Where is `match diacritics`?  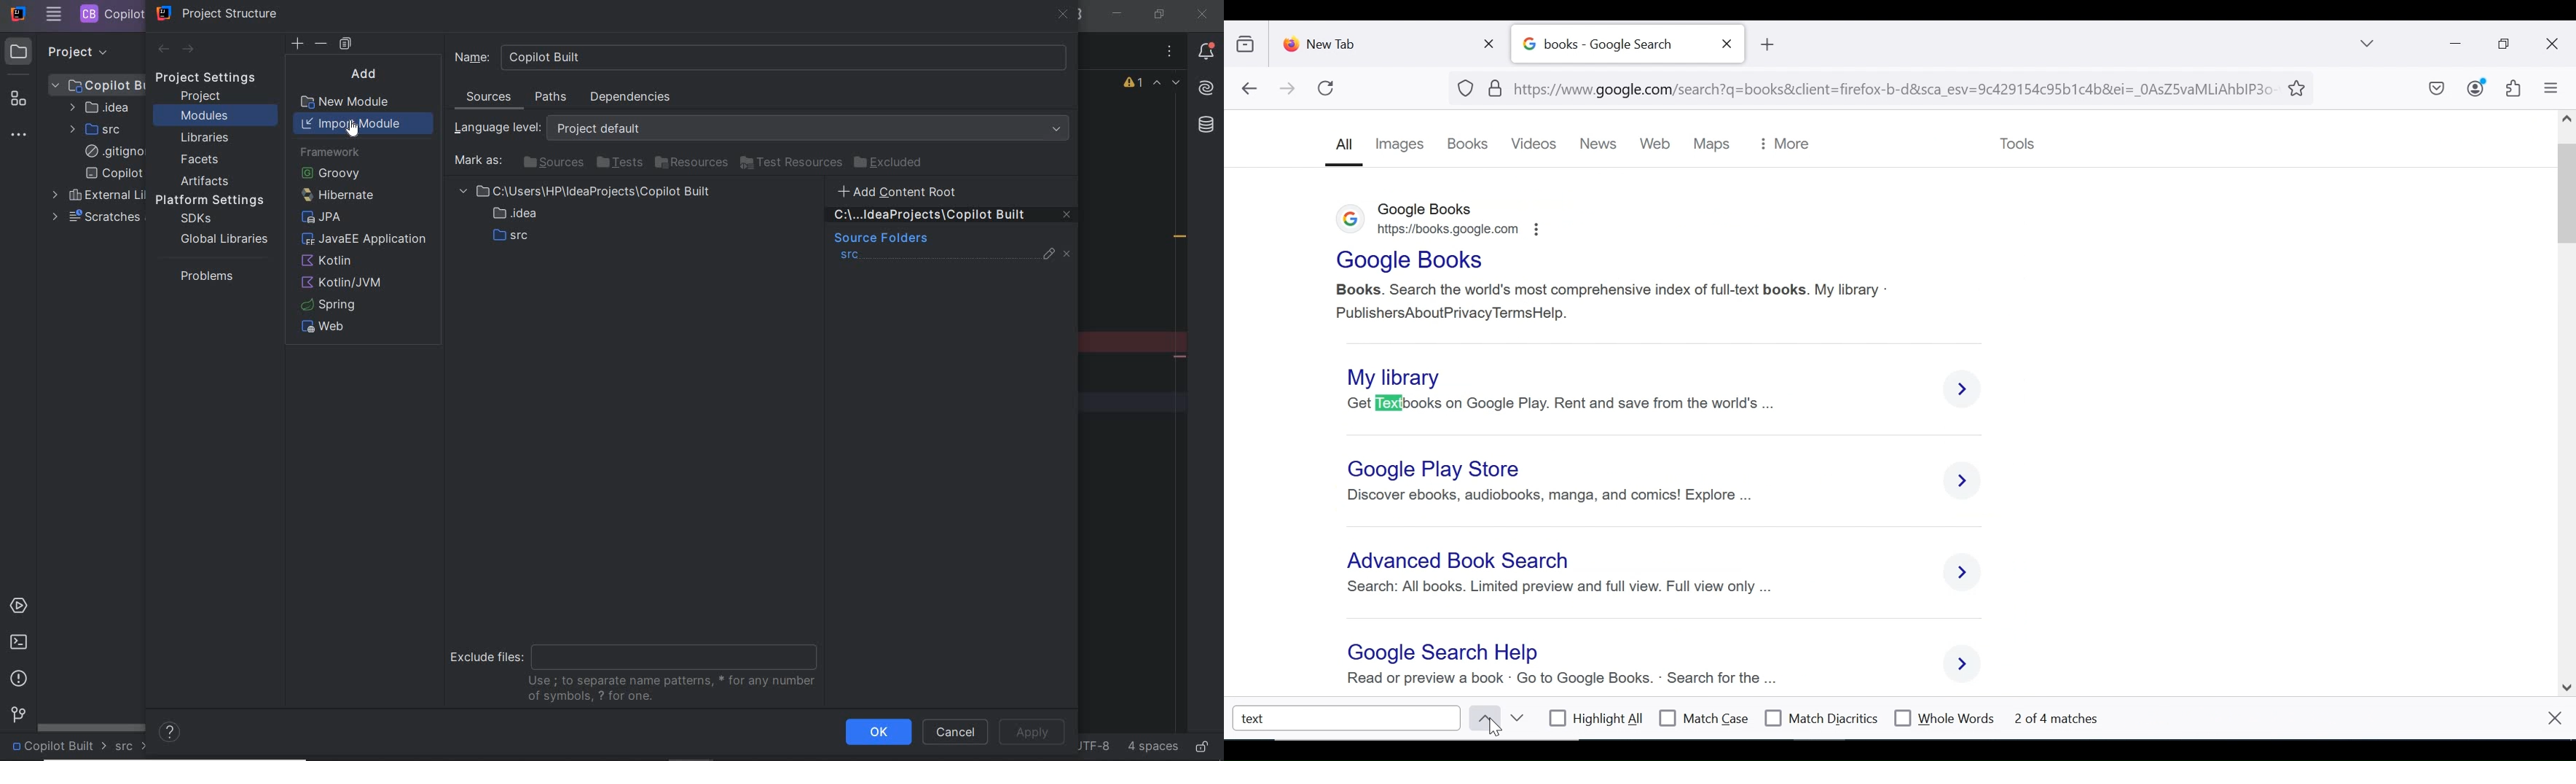
match diacritics is located at coordinates (1822, 719).